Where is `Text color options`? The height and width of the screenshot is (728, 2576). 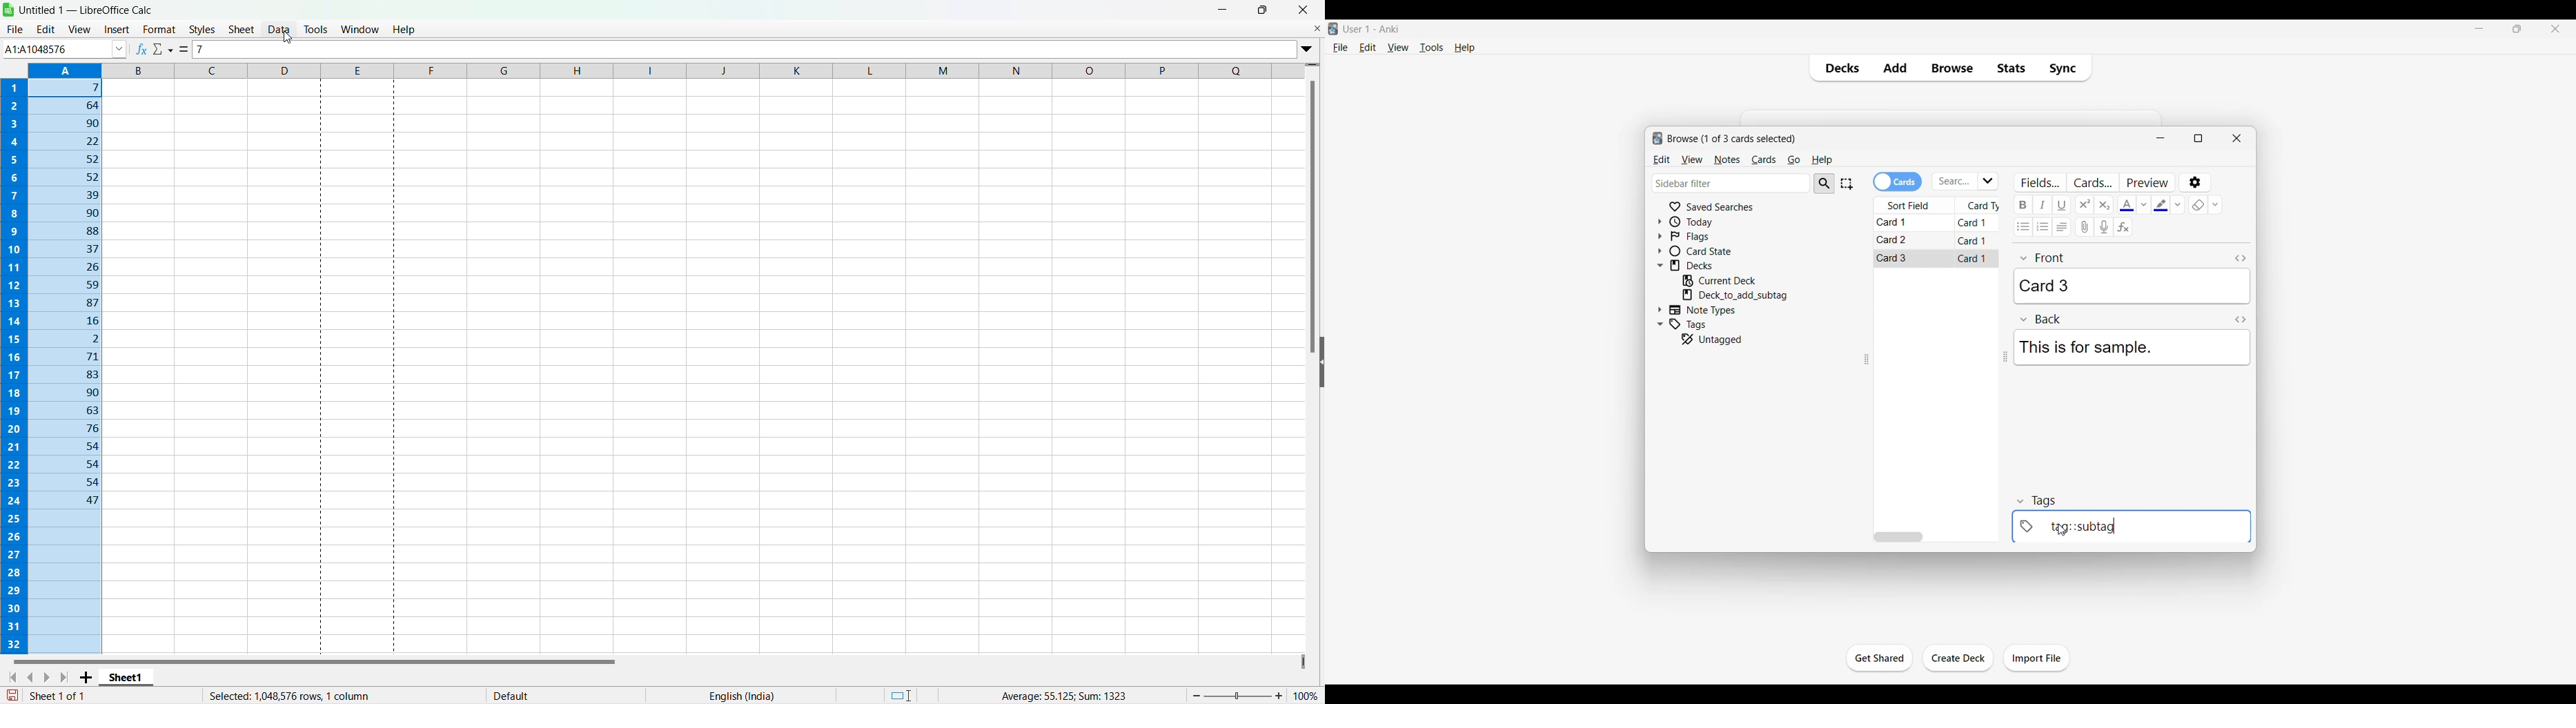
Text color options is located at coordinates (2143, 205).